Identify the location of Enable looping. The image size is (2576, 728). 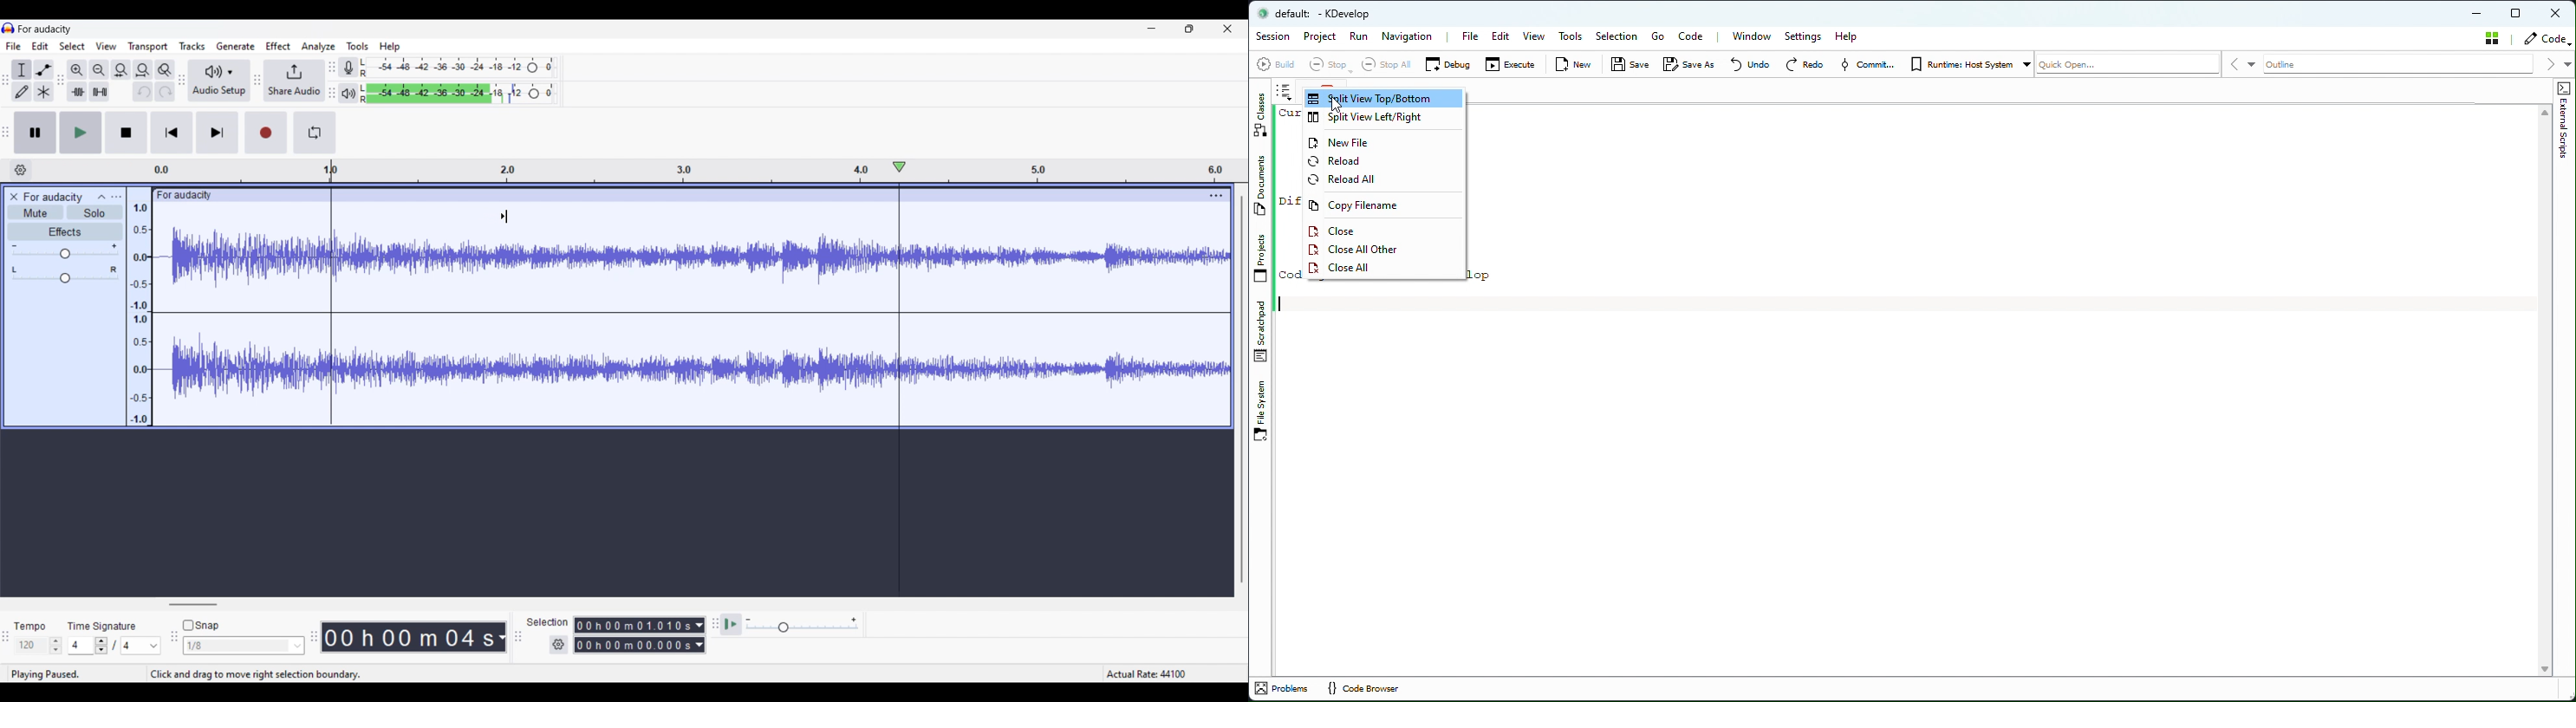
(315, 133).